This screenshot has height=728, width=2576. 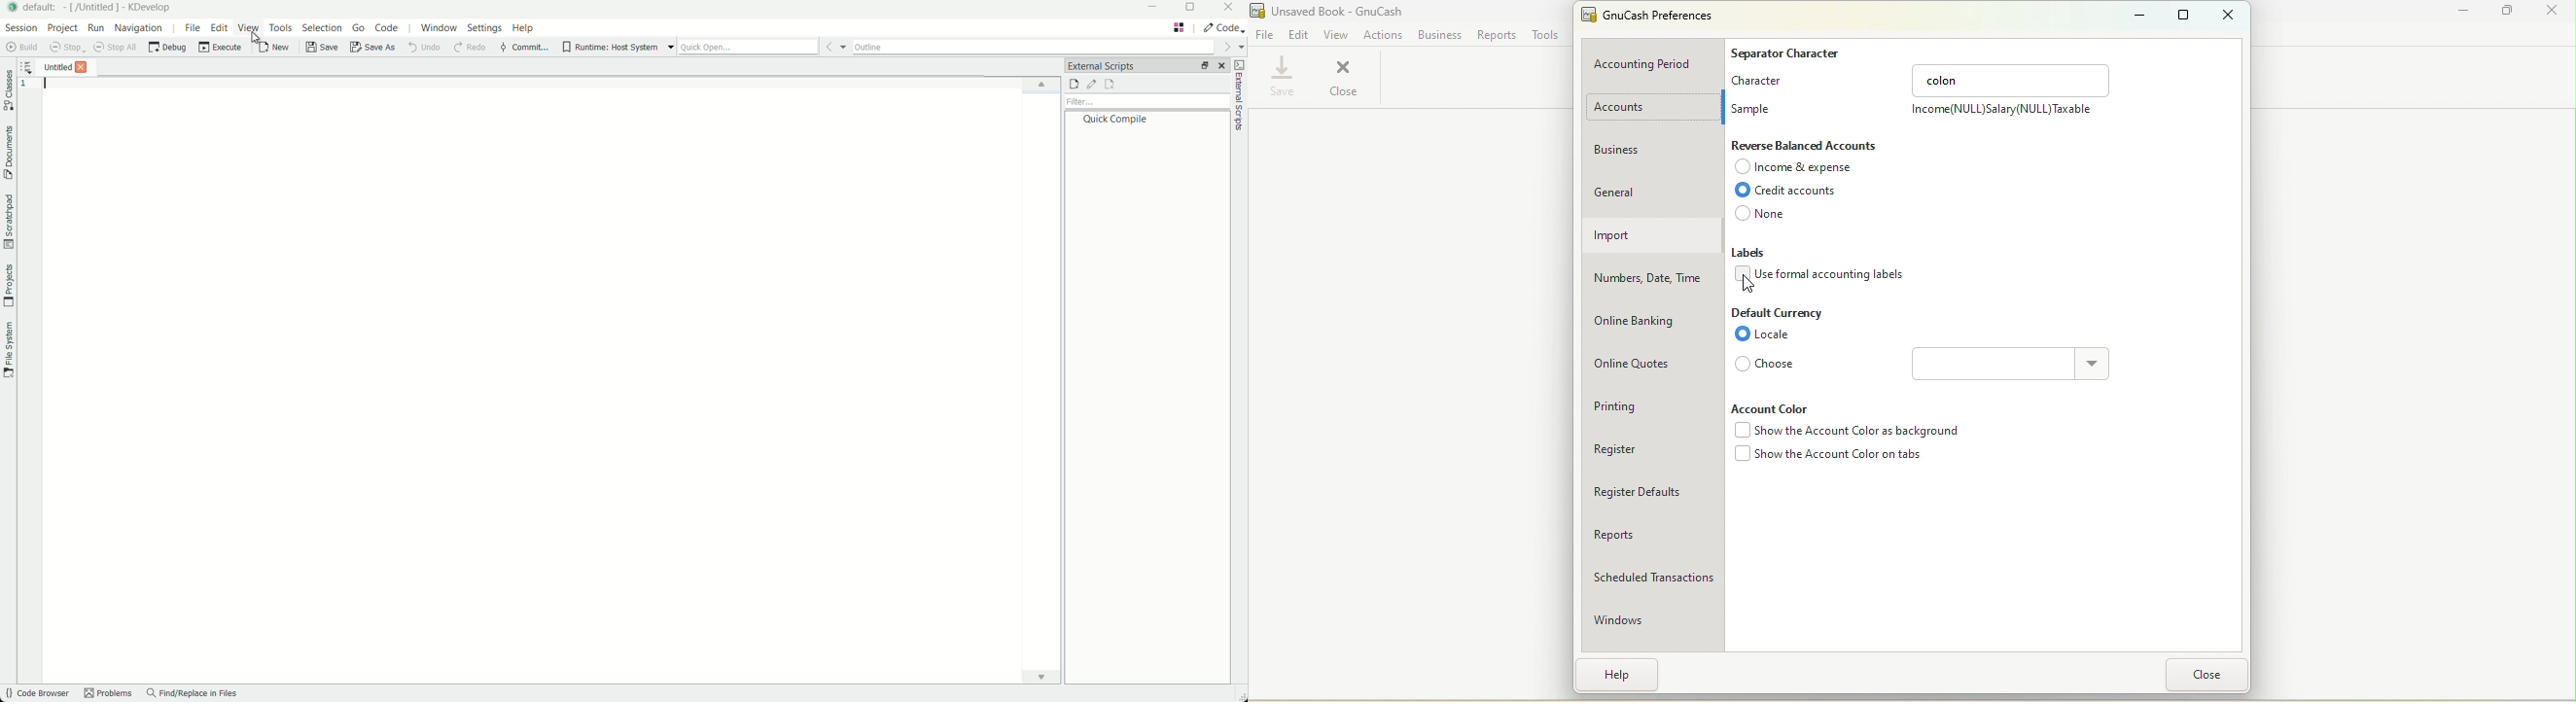 What do you see at coordinates (2229, 15) in the screenshot?
I see `Close` at bounding box center [2229, 15].